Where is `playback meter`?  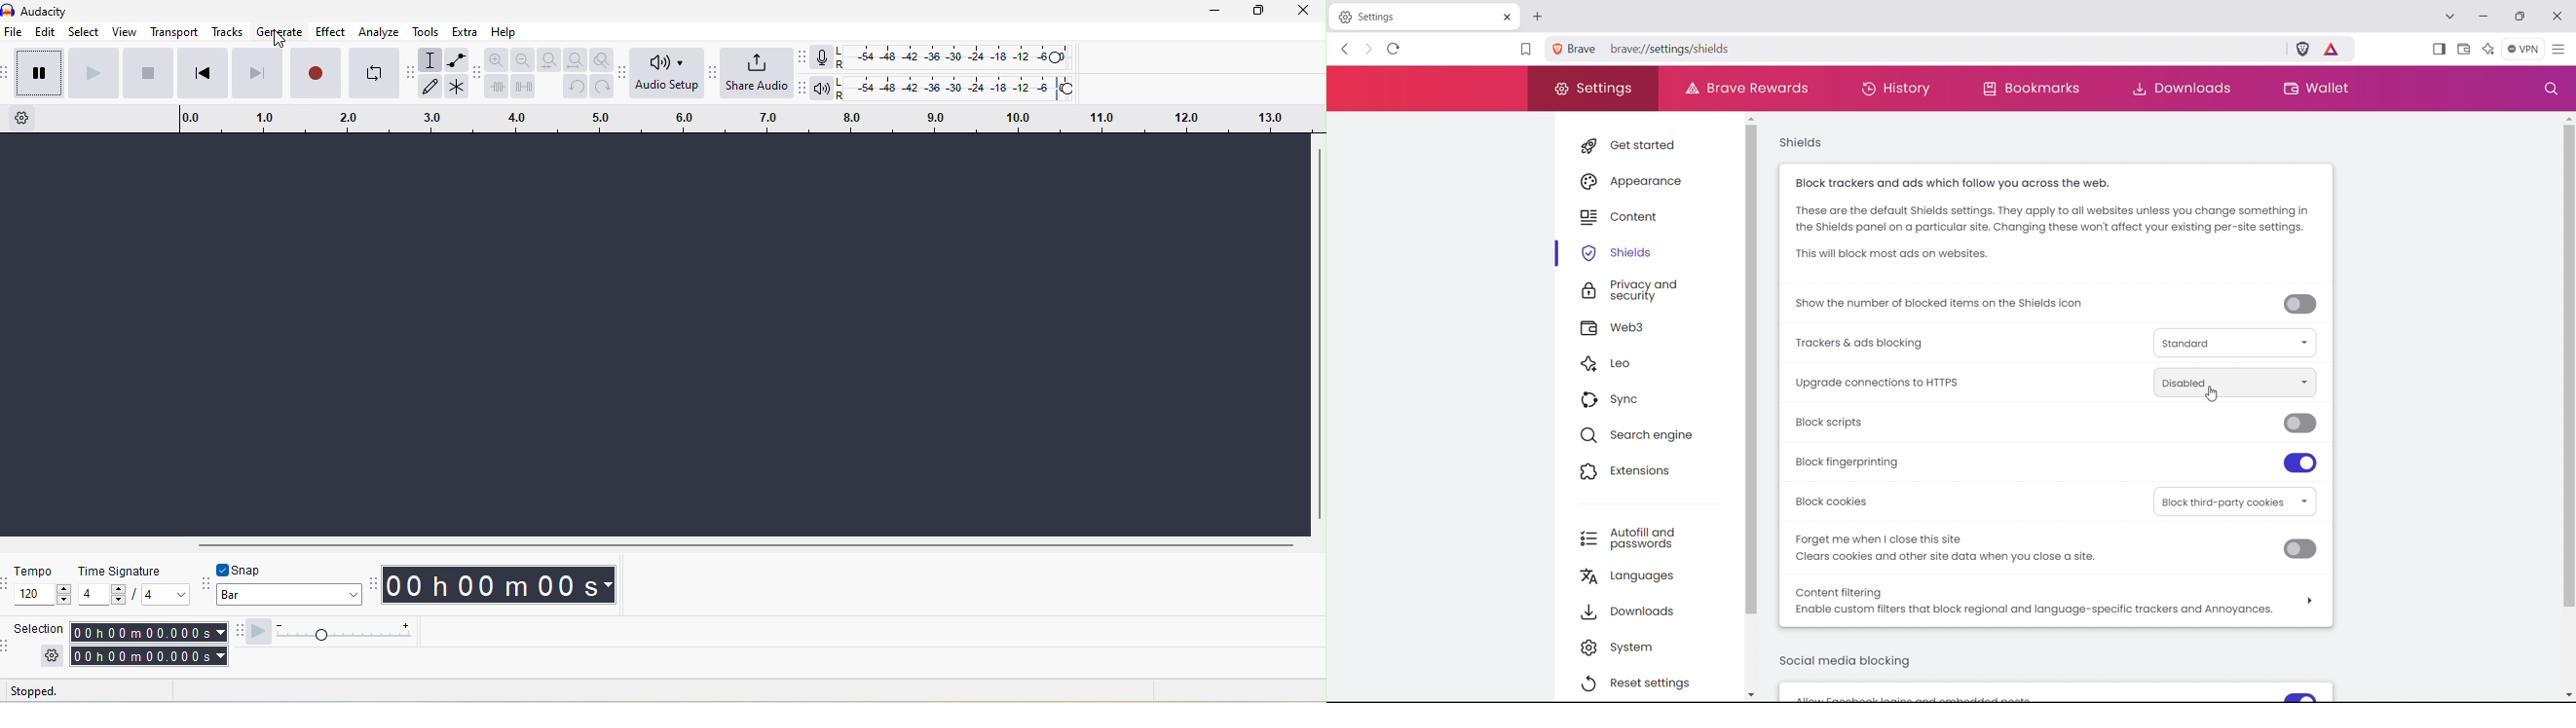
playback meter is located at coordinates (825, 89).